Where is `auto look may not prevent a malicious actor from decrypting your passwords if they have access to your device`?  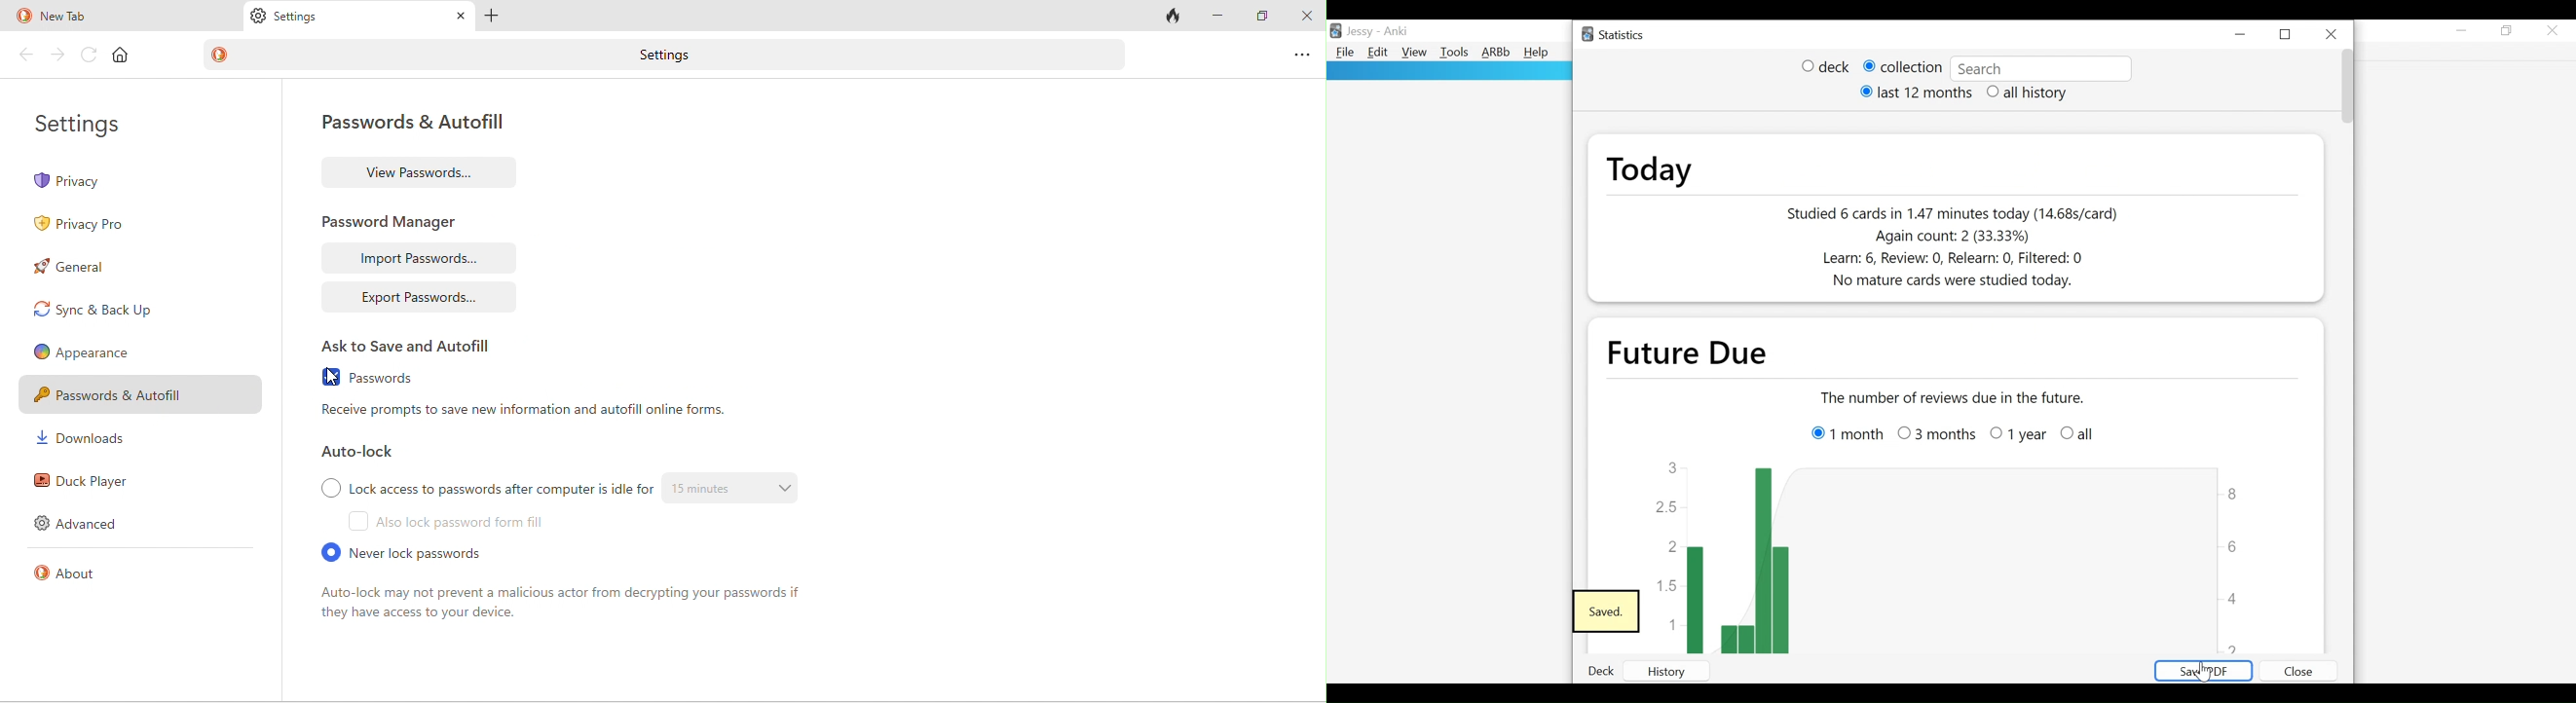
auto look may not prevent a malicious actor from decrypting your passwords if they have access to your device is located at coordinates (567, 608).